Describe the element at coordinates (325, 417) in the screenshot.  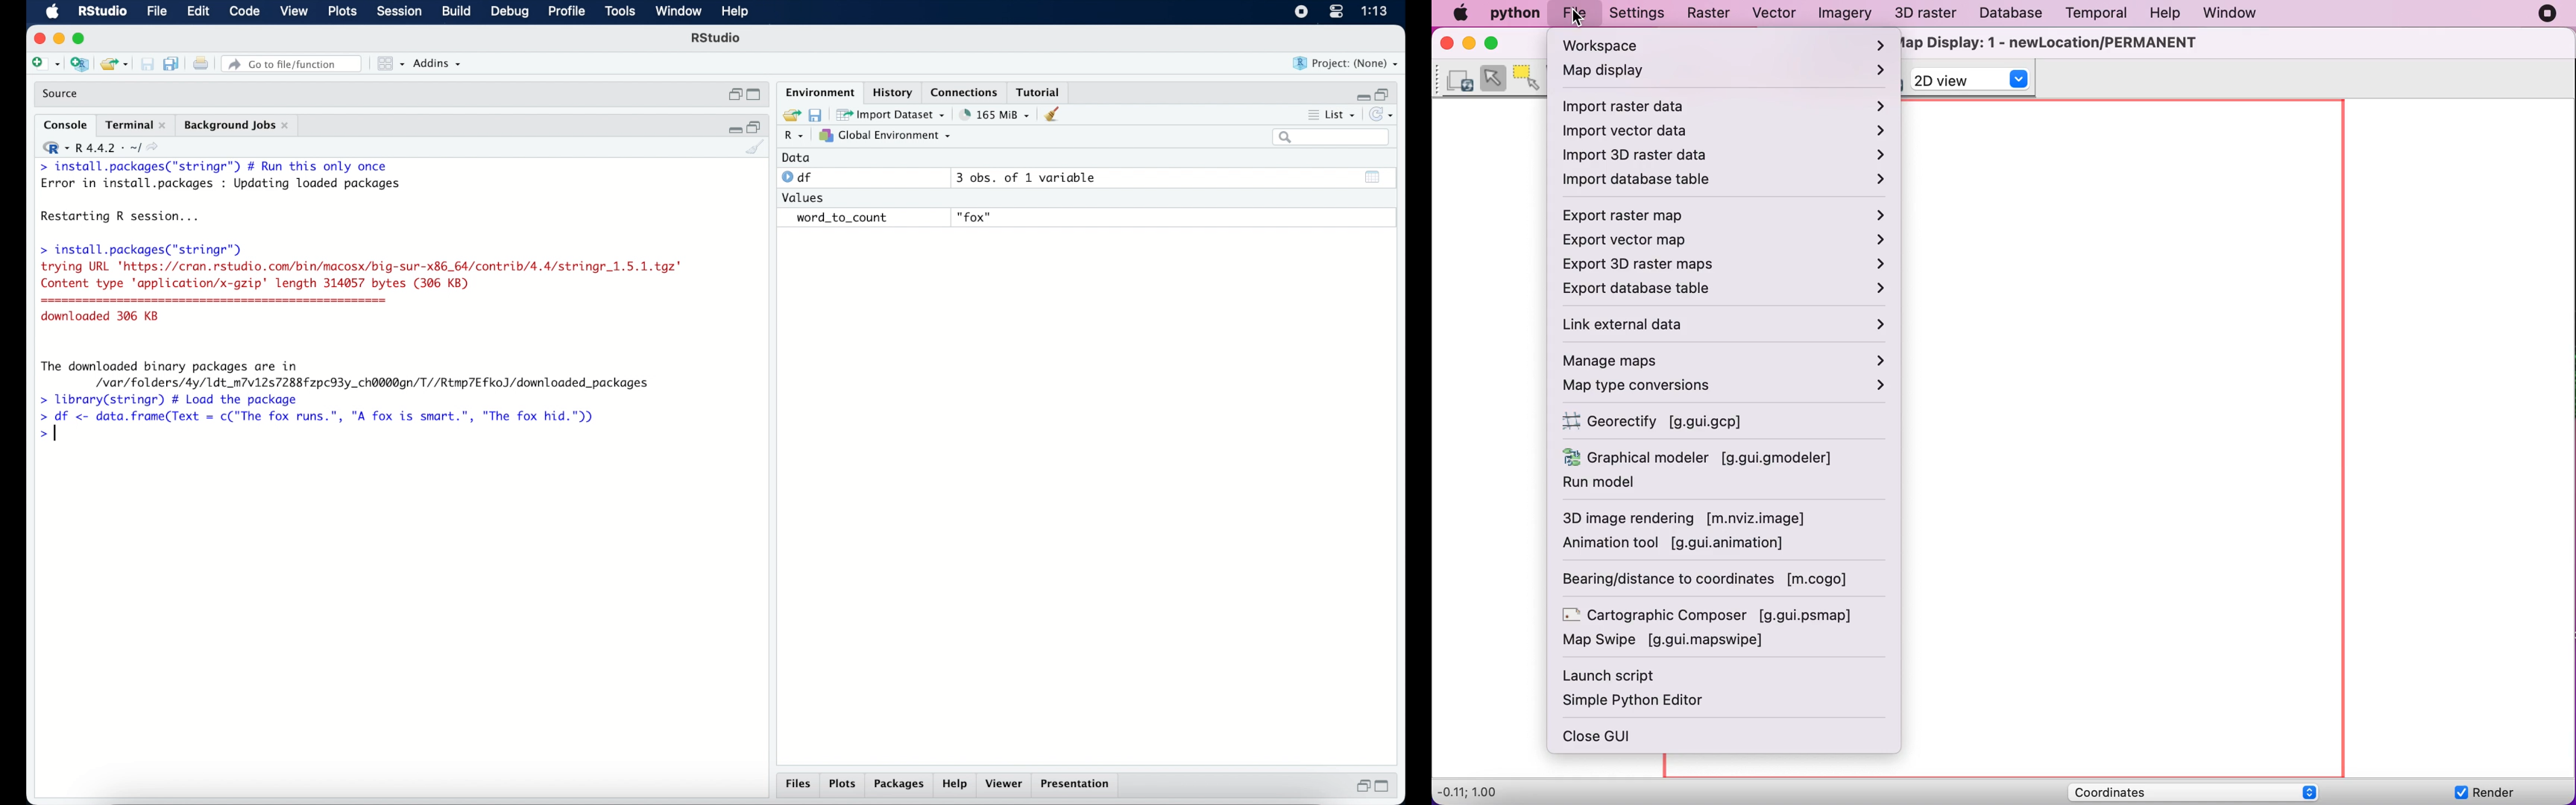
I see `> df <- data.frame(Text = c("The fox runs.”, "A fox is smart.", "The fox hid."))|` at that location.